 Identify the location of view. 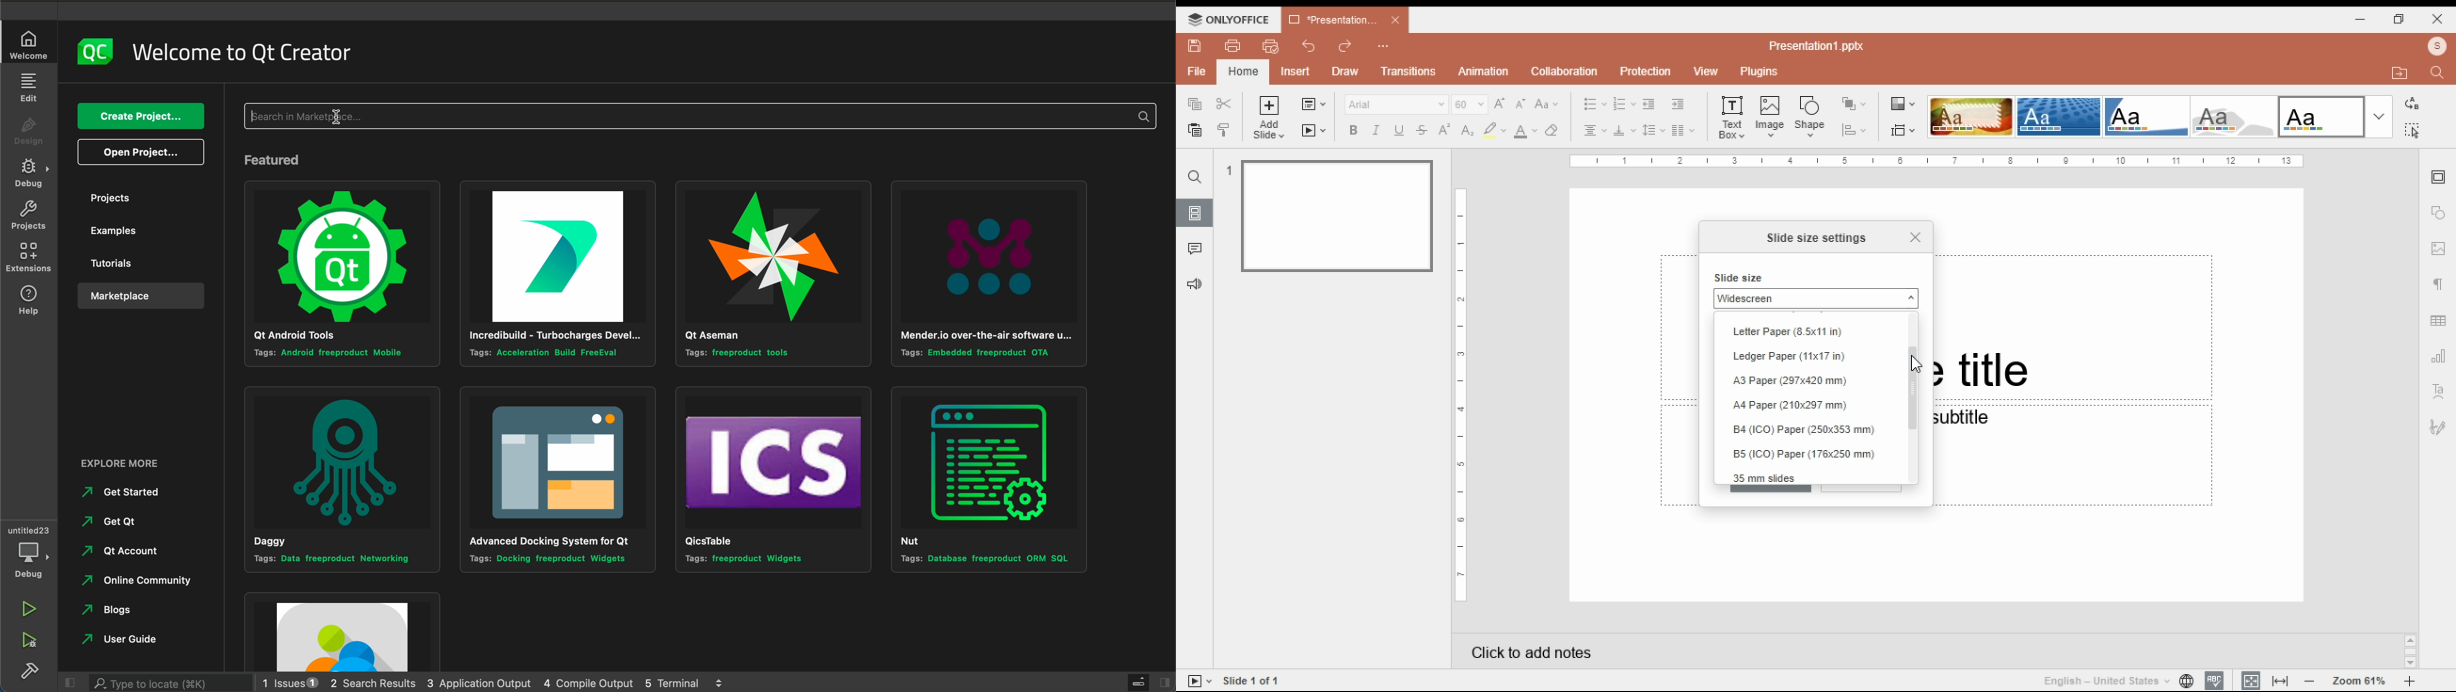
(1705, 72).